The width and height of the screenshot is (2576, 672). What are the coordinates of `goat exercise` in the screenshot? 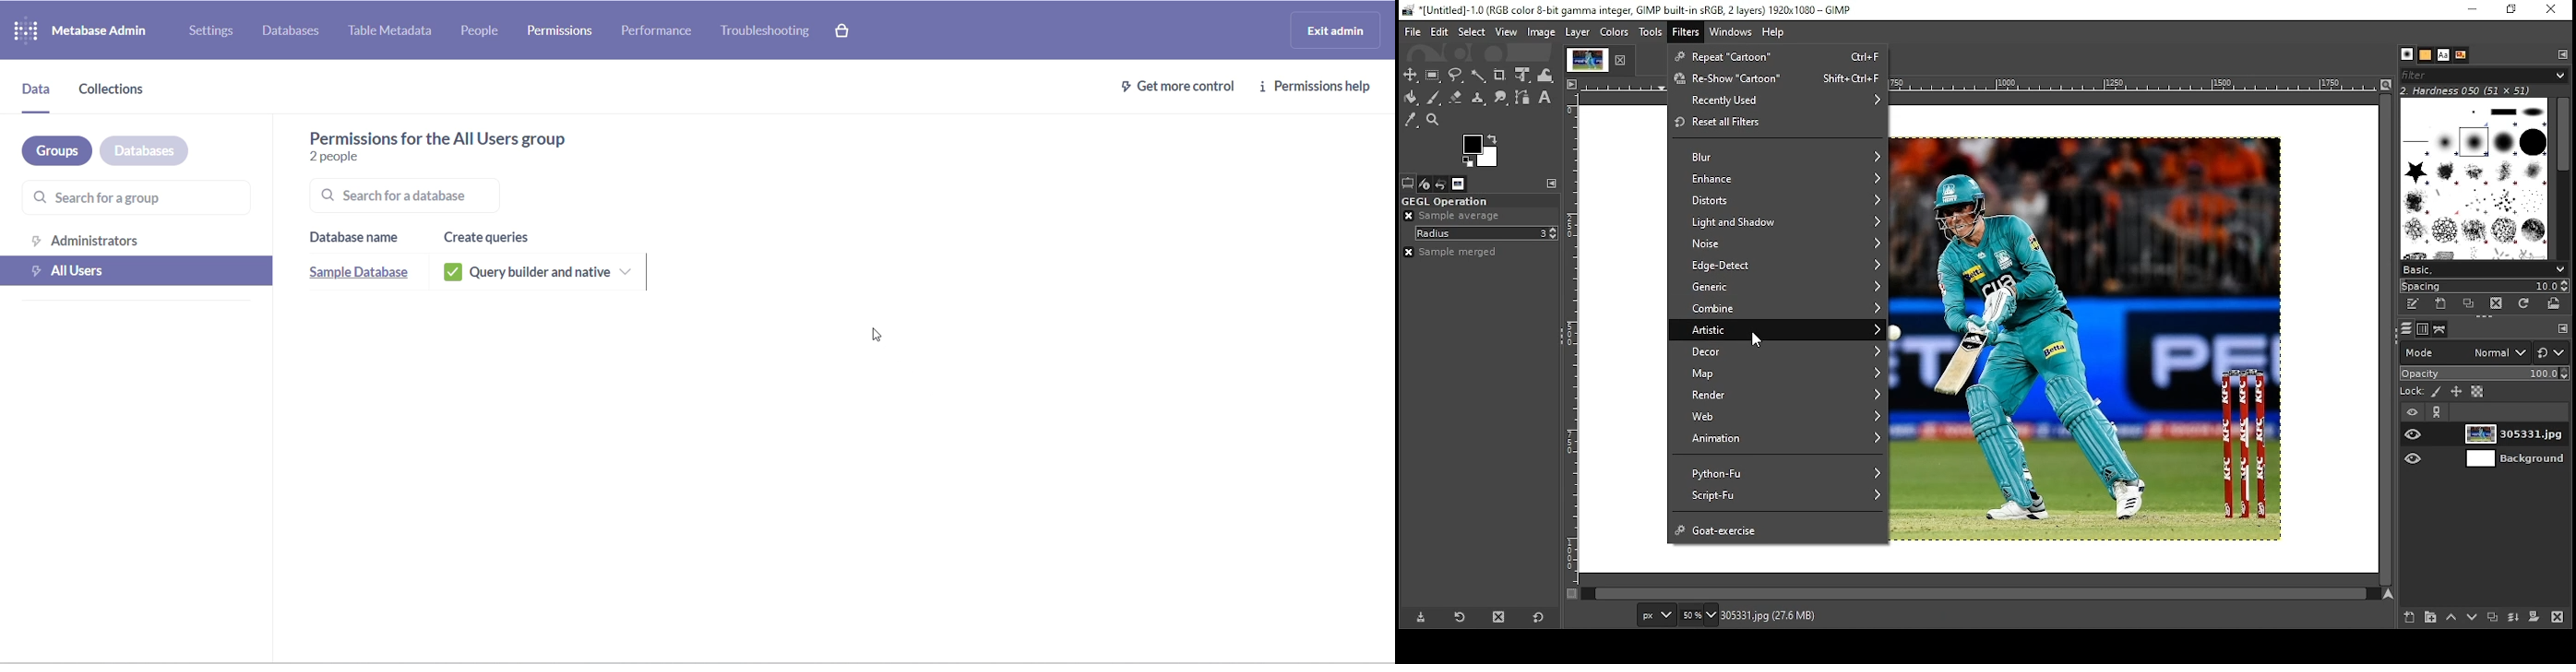 It's located at (1779, 528).